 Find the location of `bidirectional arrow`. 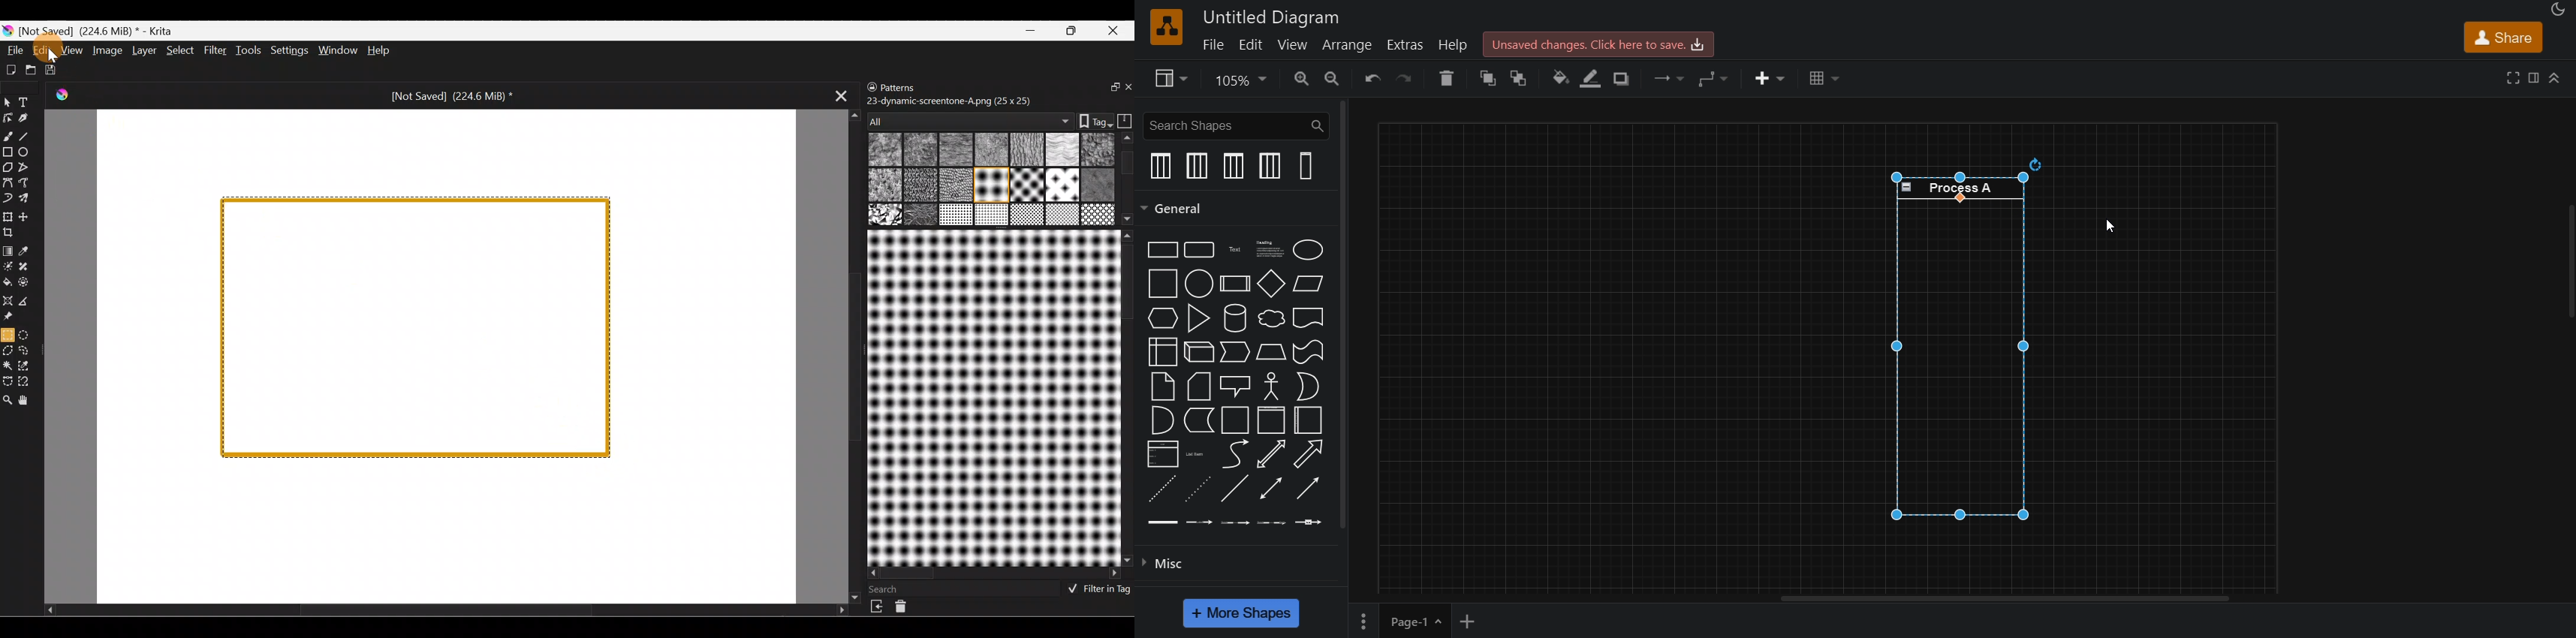

bidirectional arrow is located at coordinates (1270, 455).